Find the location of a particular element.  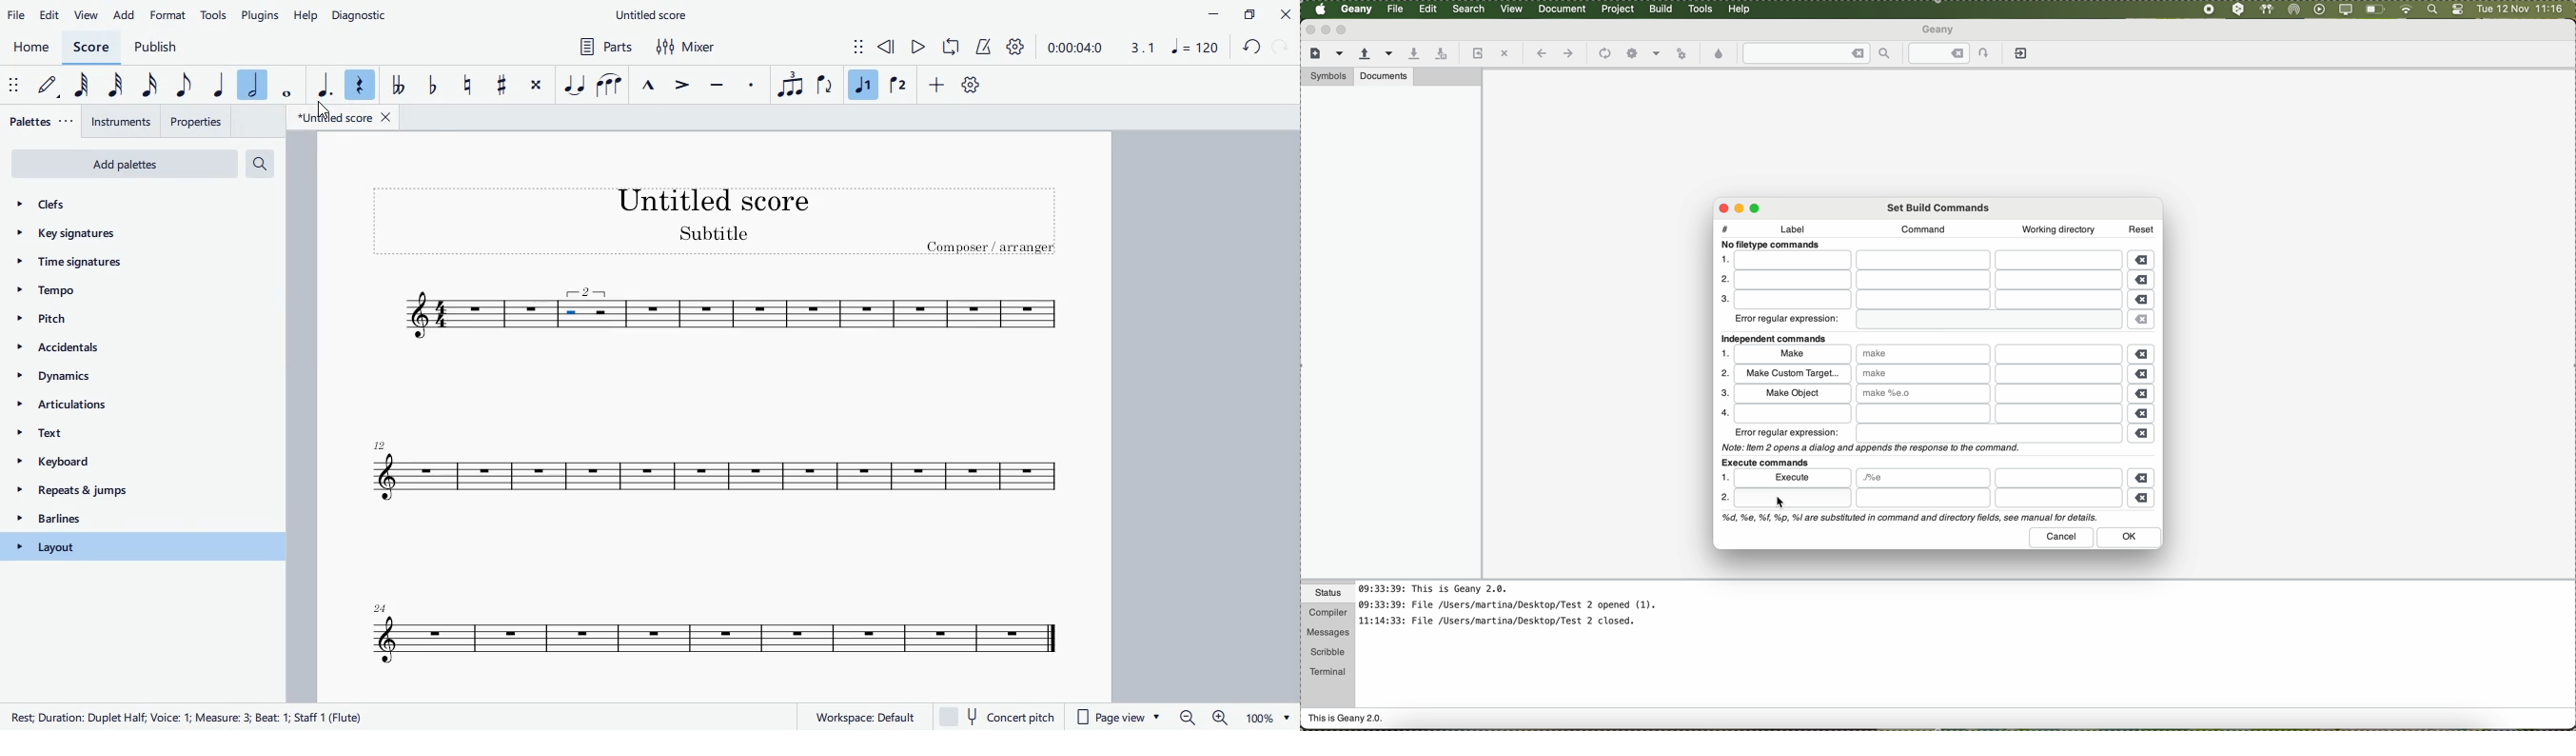

make custom target is located at coordinates (1792, 373).